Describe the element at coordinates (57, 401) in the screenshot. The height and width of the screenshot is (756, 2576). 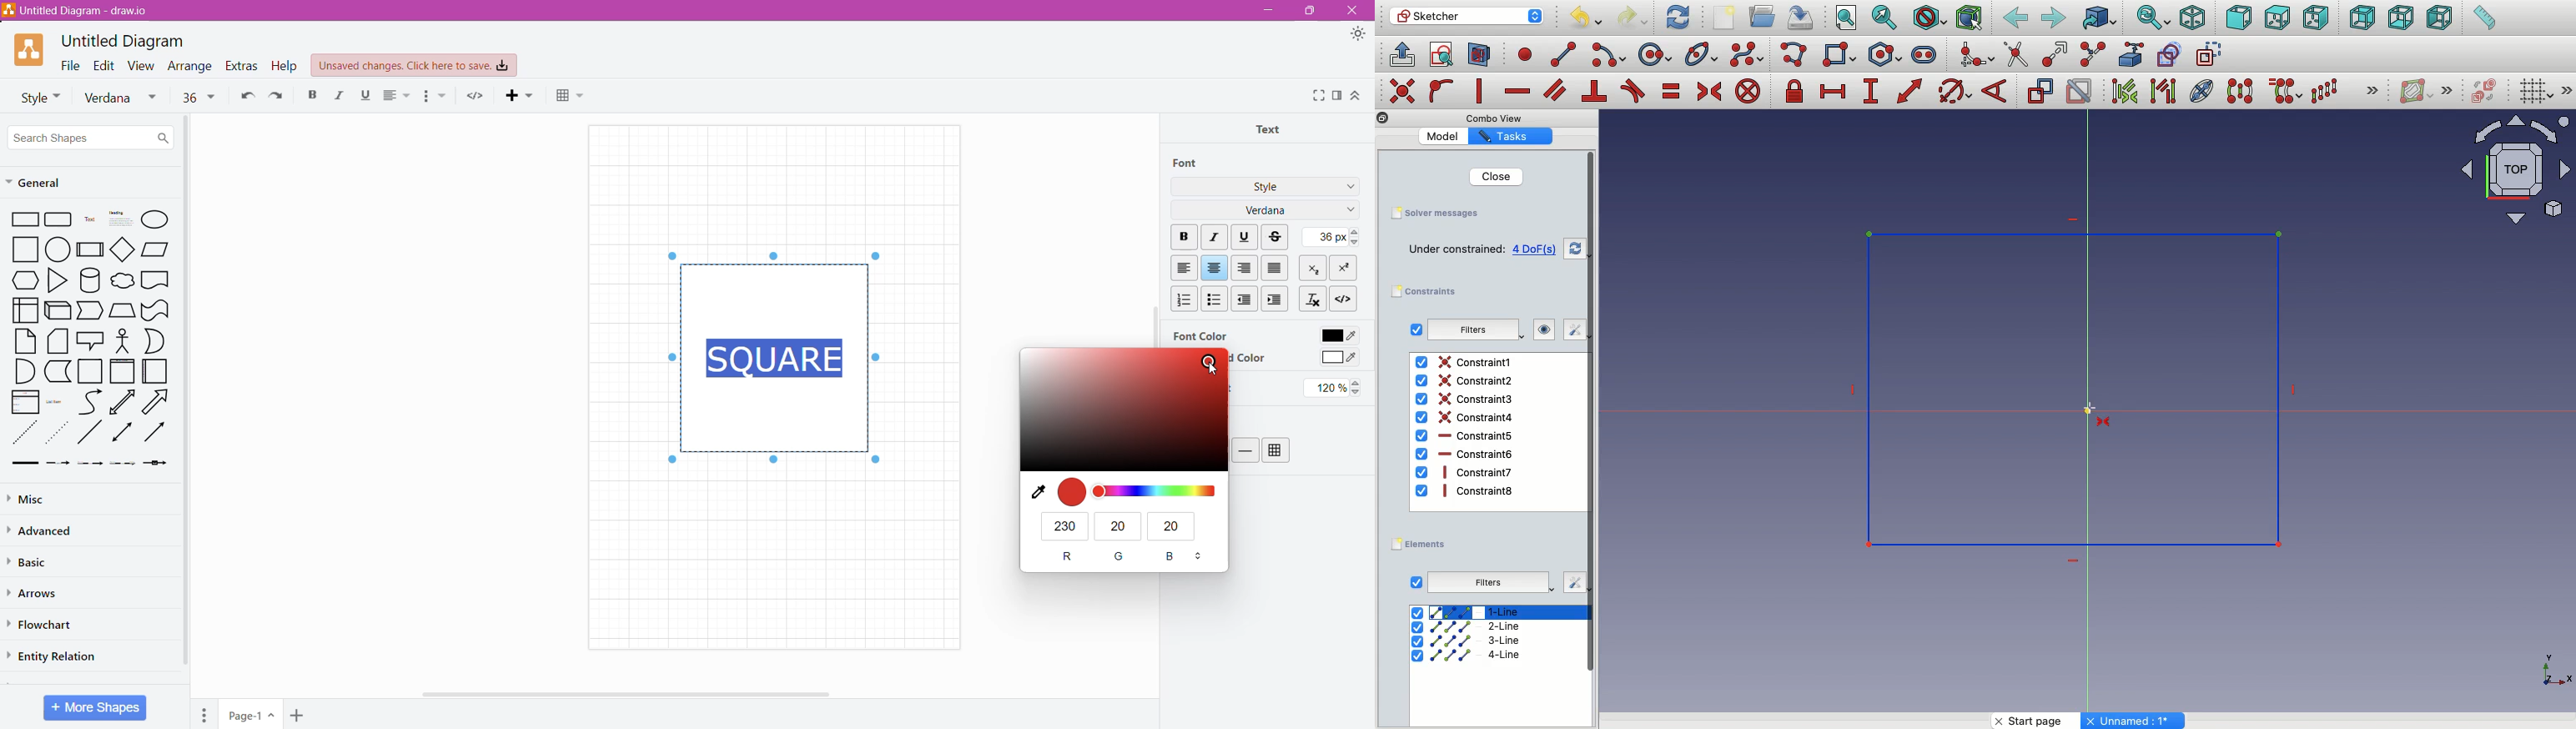
I see `List Item` at that location.